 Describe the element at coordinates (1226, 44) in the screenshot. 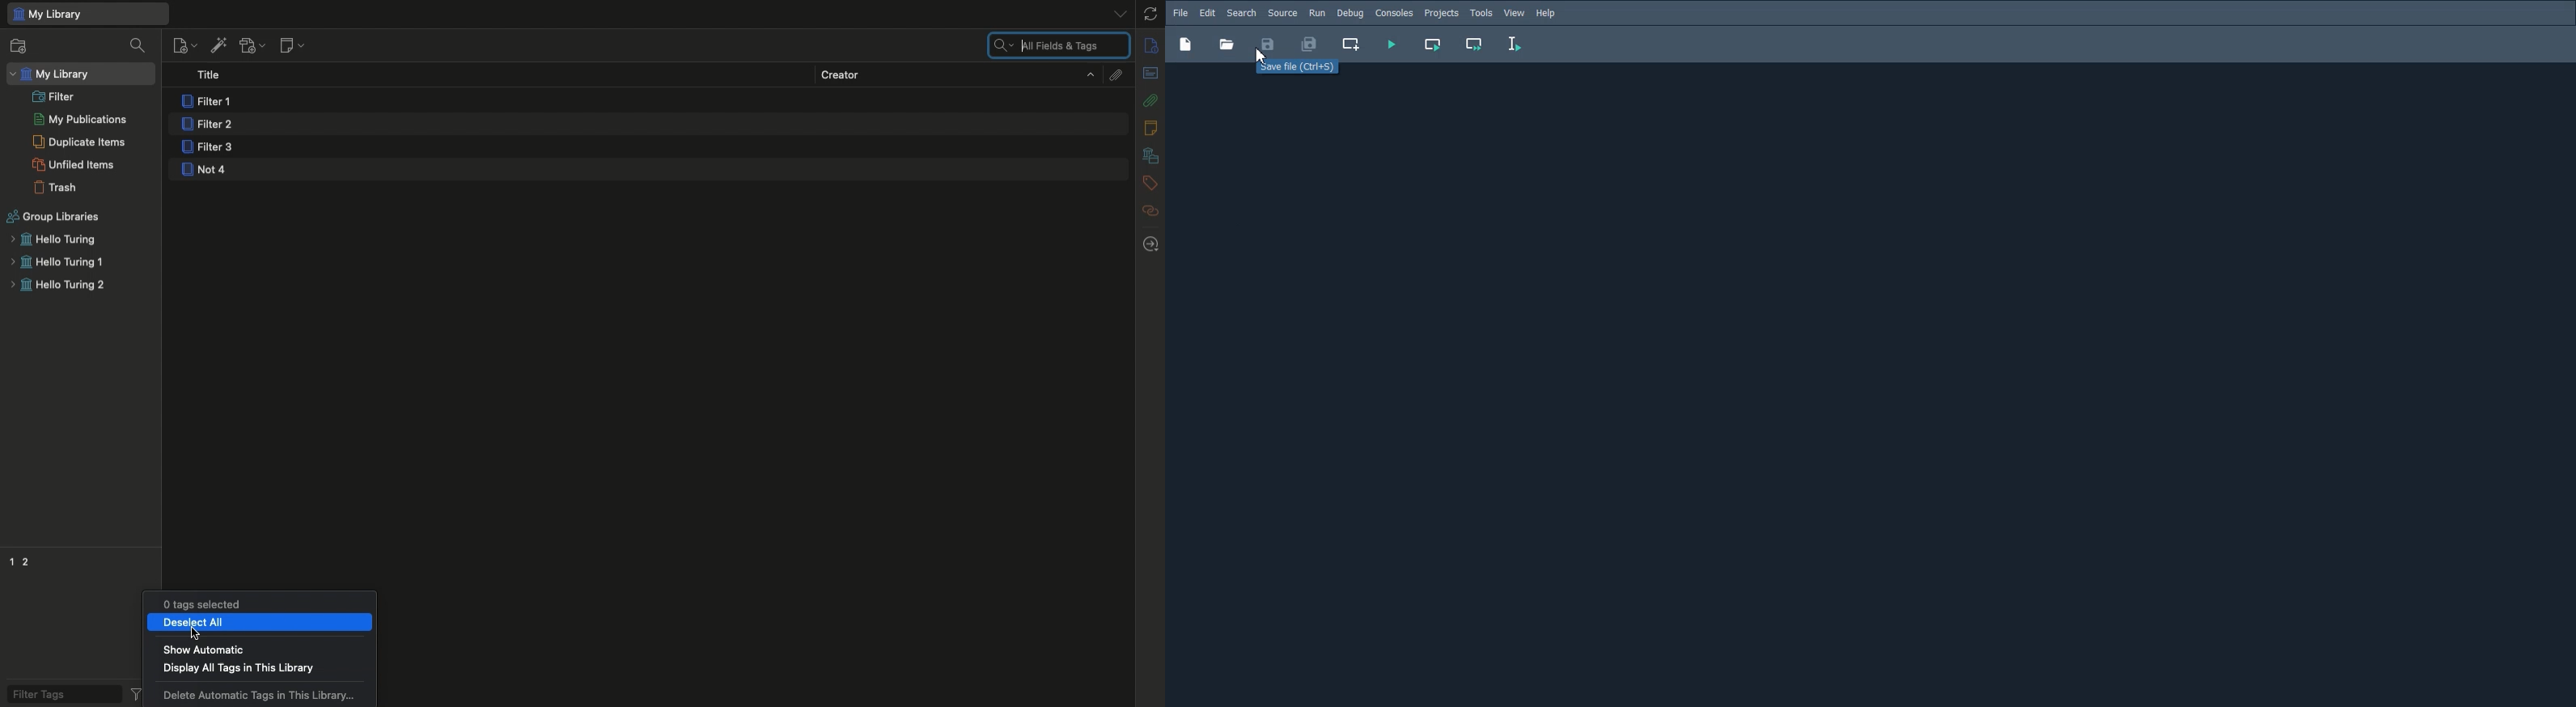

I see `` at that location.